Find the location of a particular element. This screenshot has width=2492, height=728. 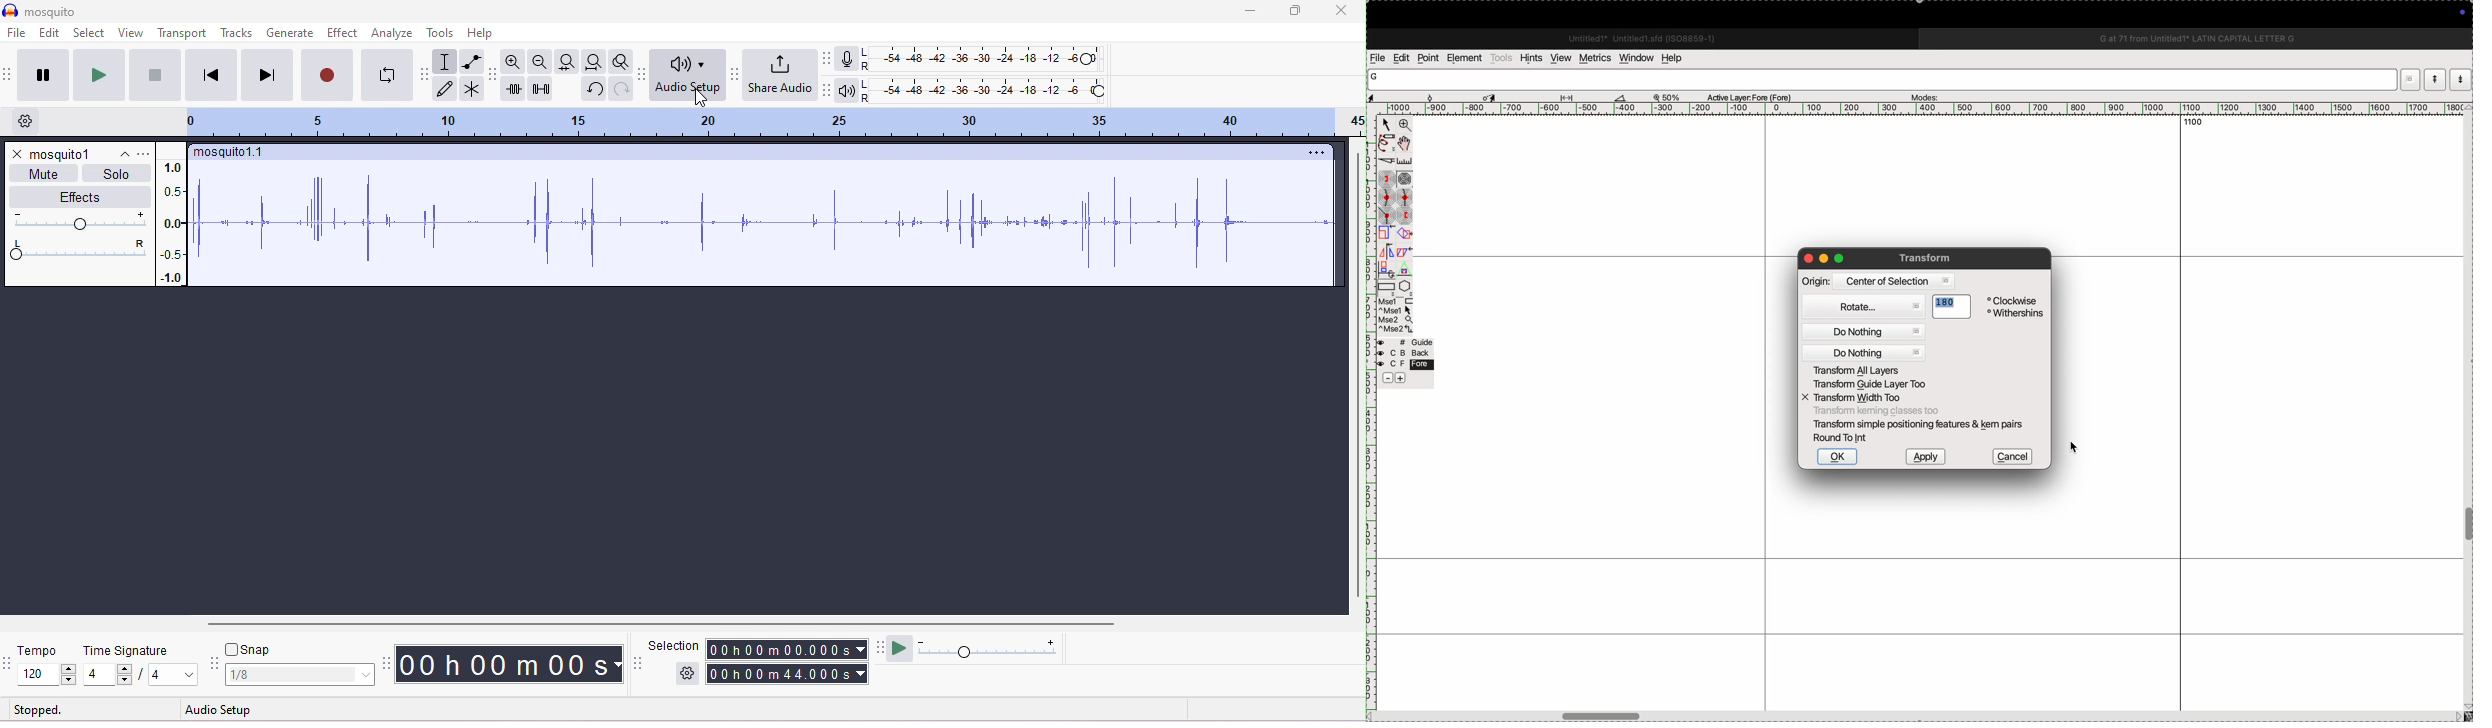

left mouse button + Ctrl is located at coordinates (1395, 310).